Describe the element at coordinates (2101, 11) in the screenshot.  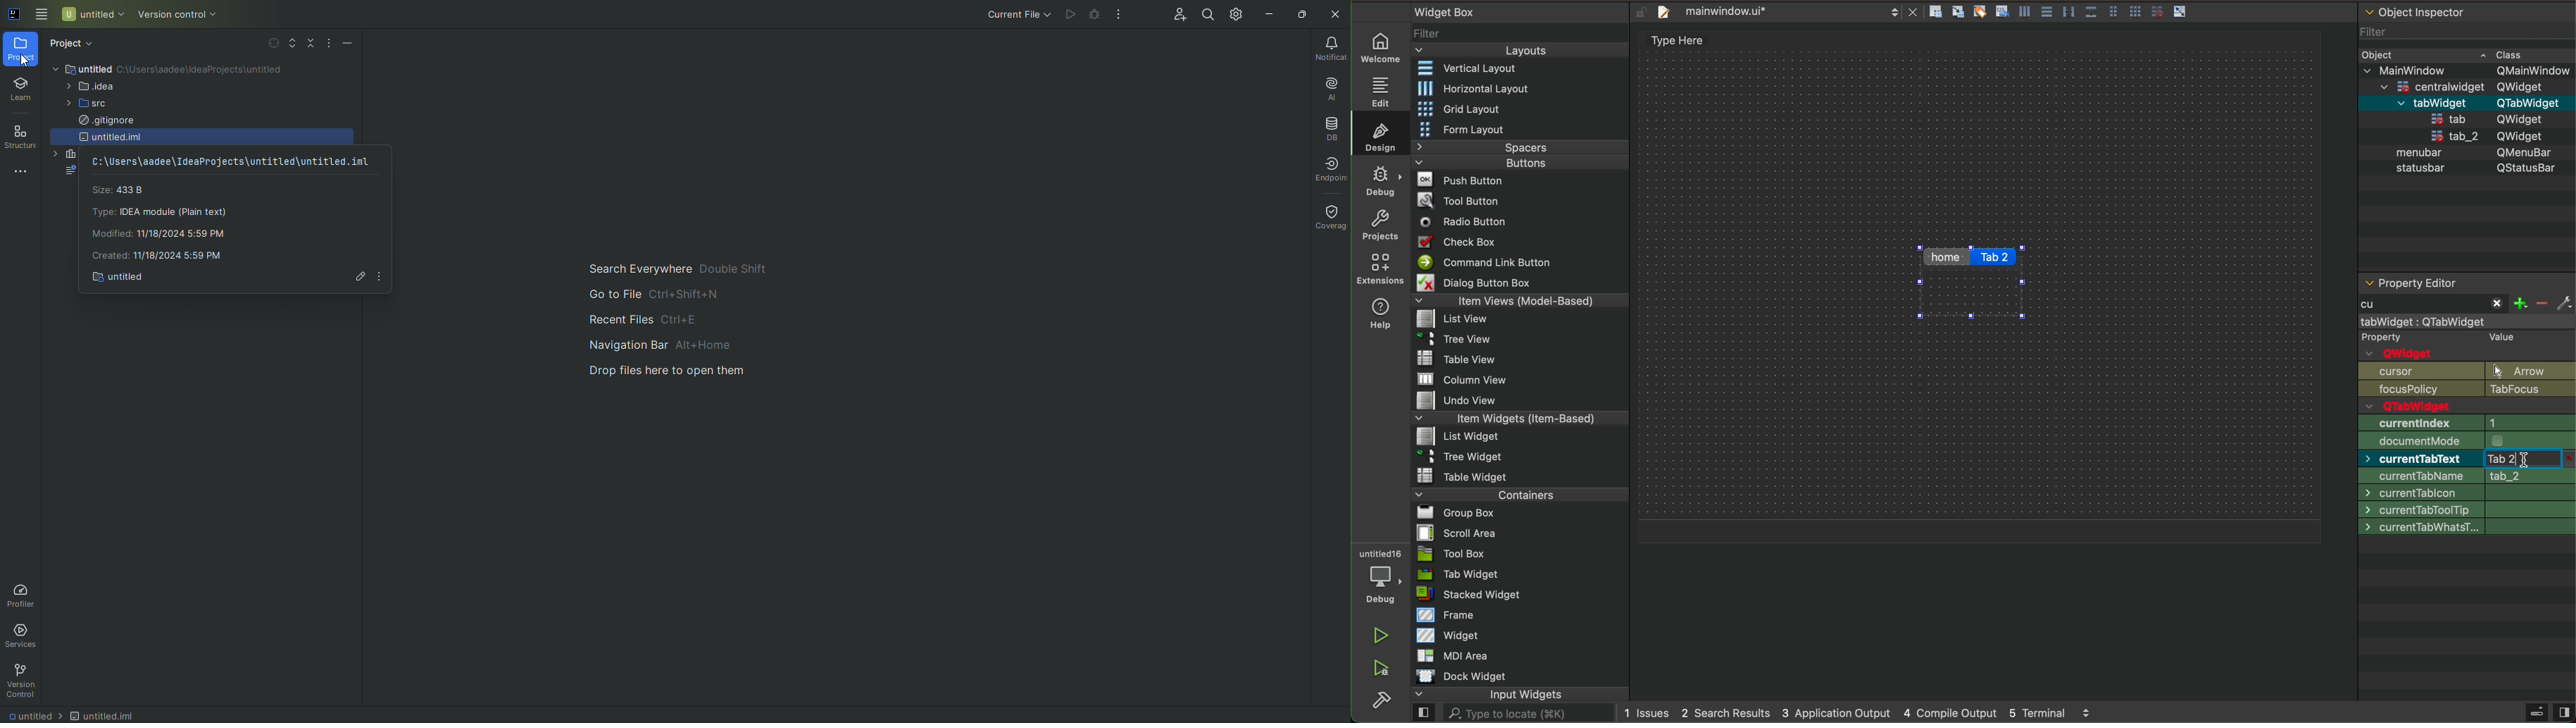
I see `layout actions` at that location.